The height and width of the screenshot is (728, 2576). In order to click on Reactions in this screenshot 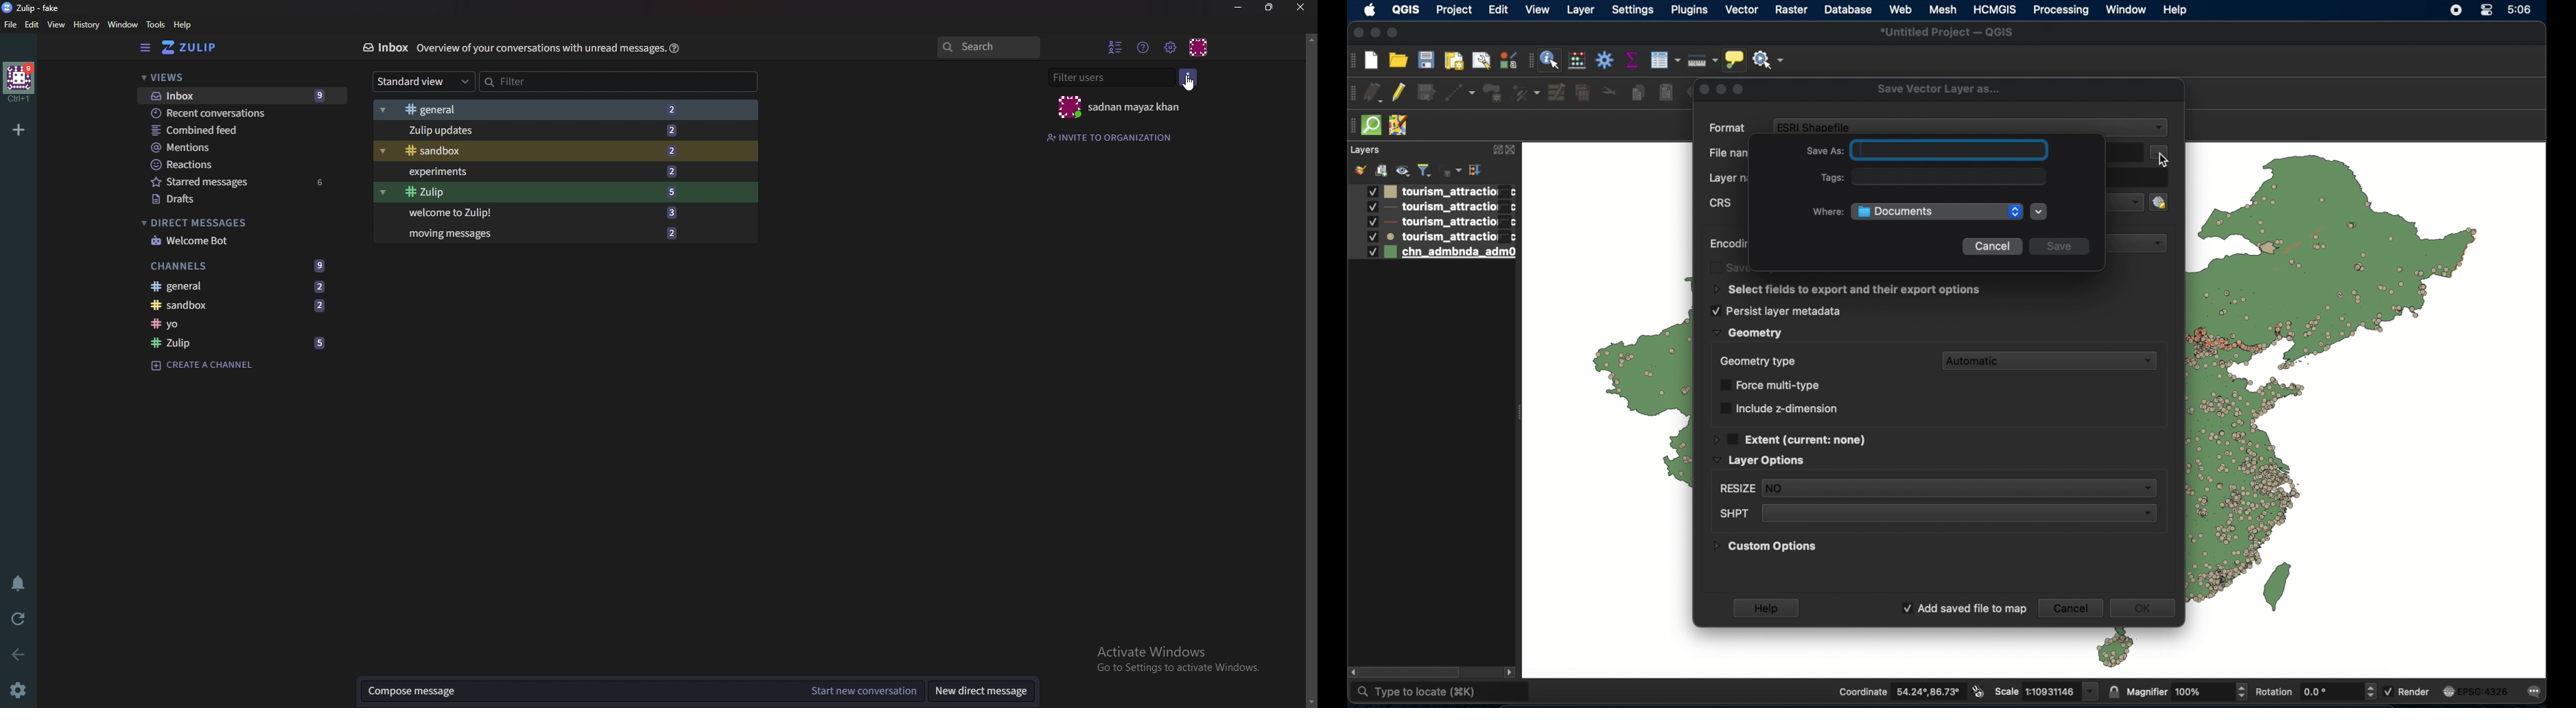, I will do `click(226, 165)`.